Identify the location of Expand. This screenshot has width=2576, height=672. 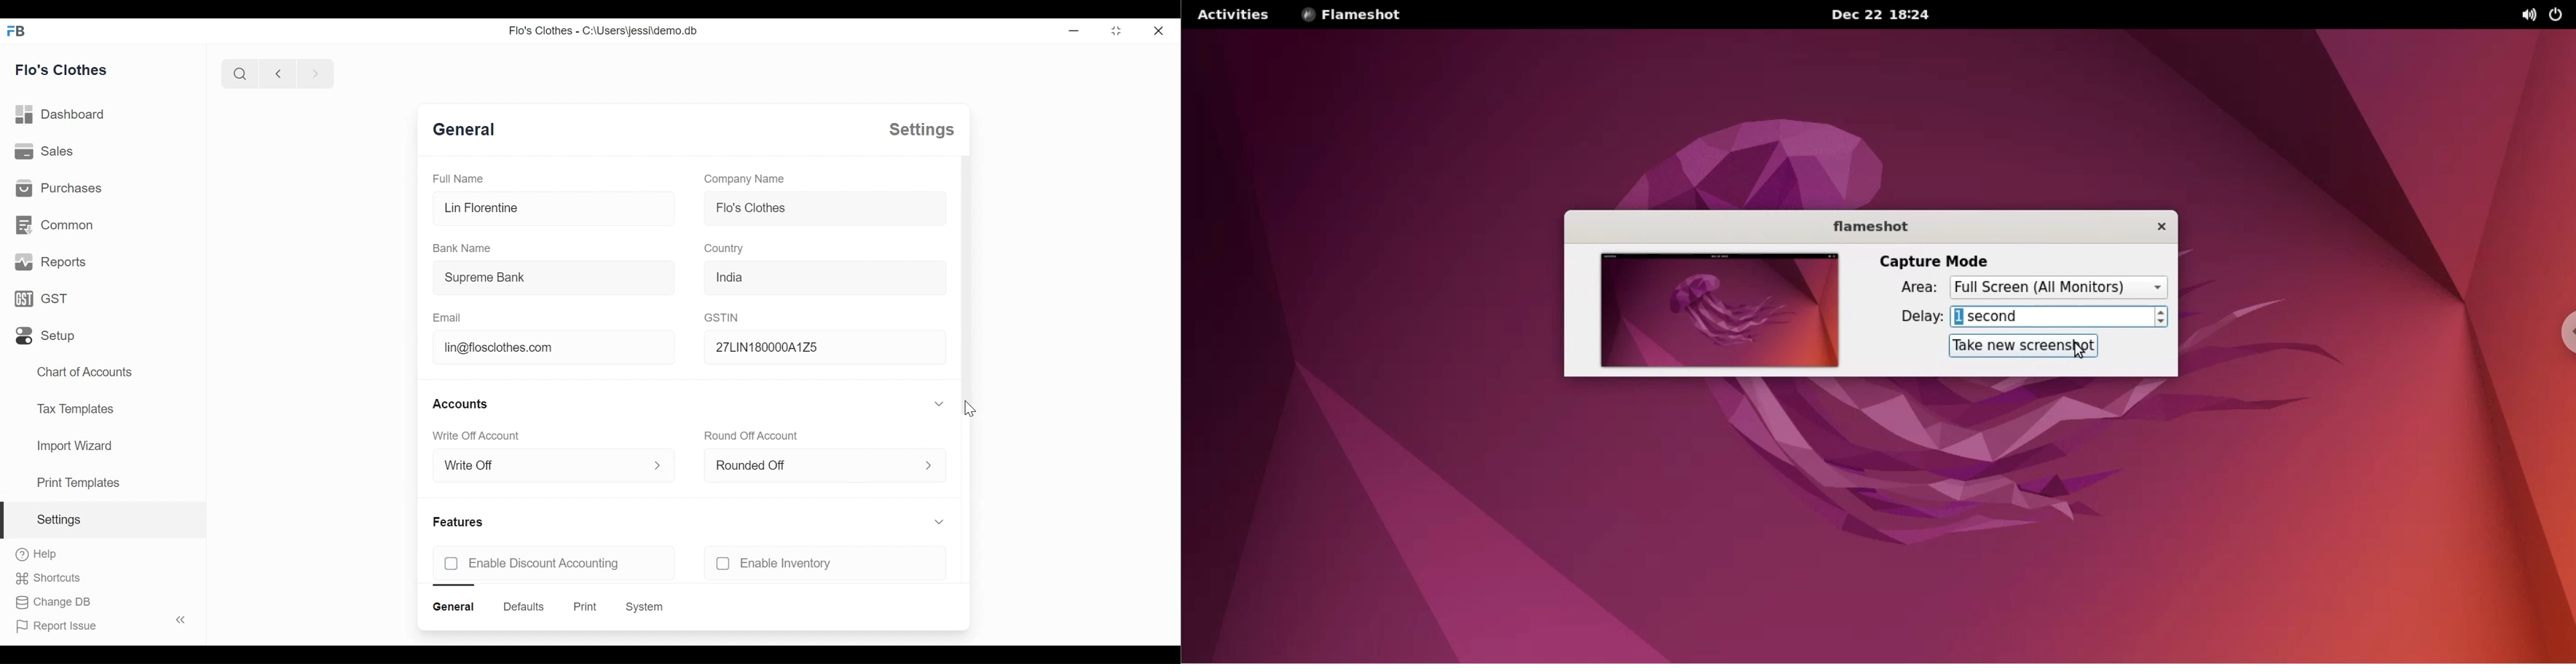
(930, 464).